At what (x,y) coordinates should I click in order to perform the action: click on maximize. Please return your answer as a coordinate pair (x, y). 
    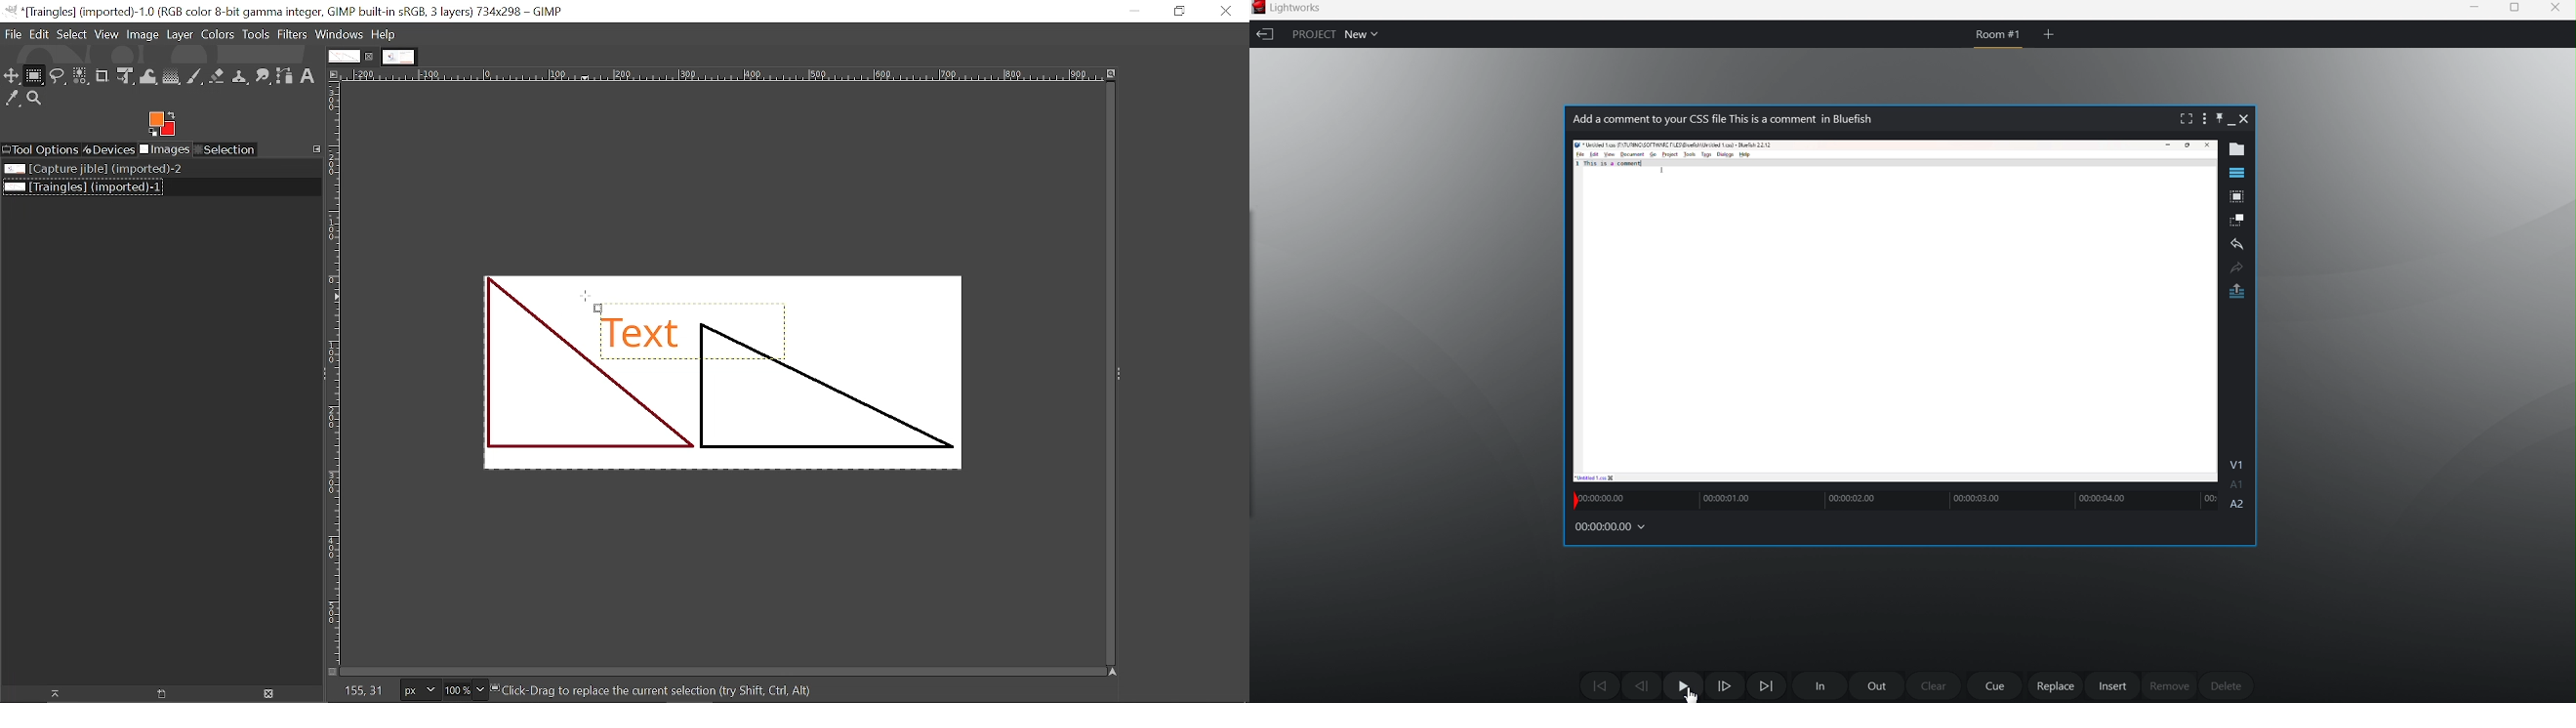
    Looking at the image, I should click on (2515, 8).